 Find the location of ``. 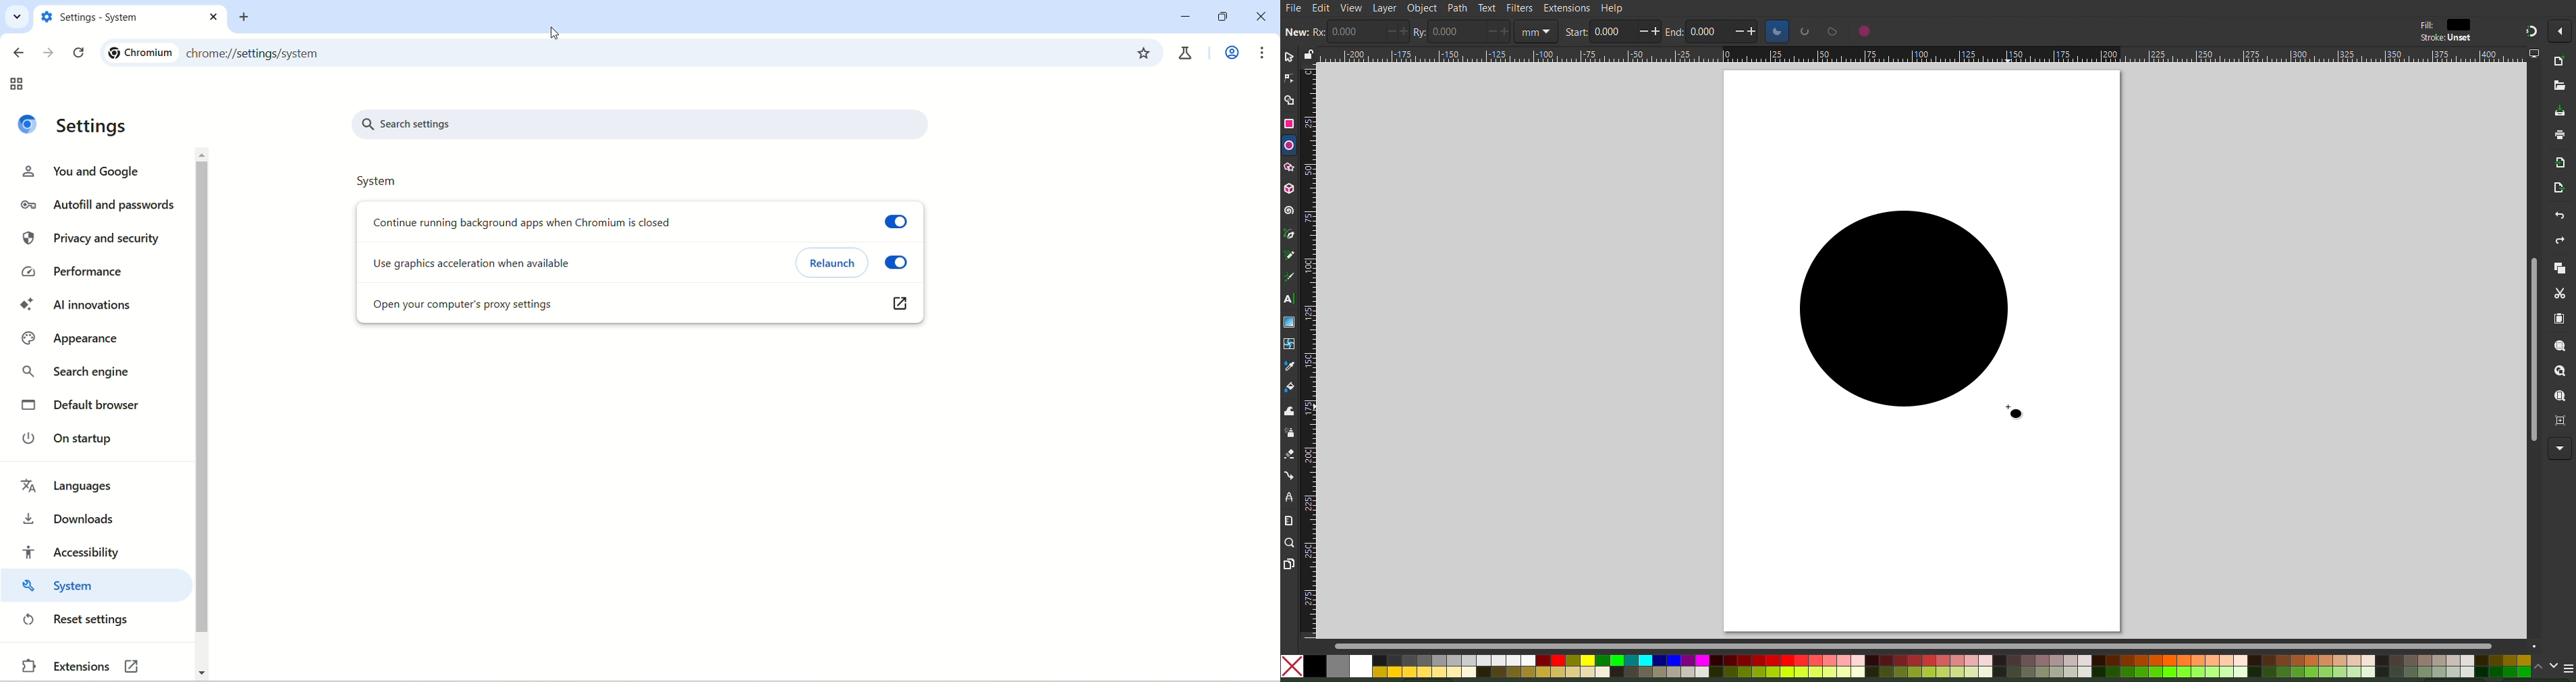

 is located at coordinates (1905, 668).